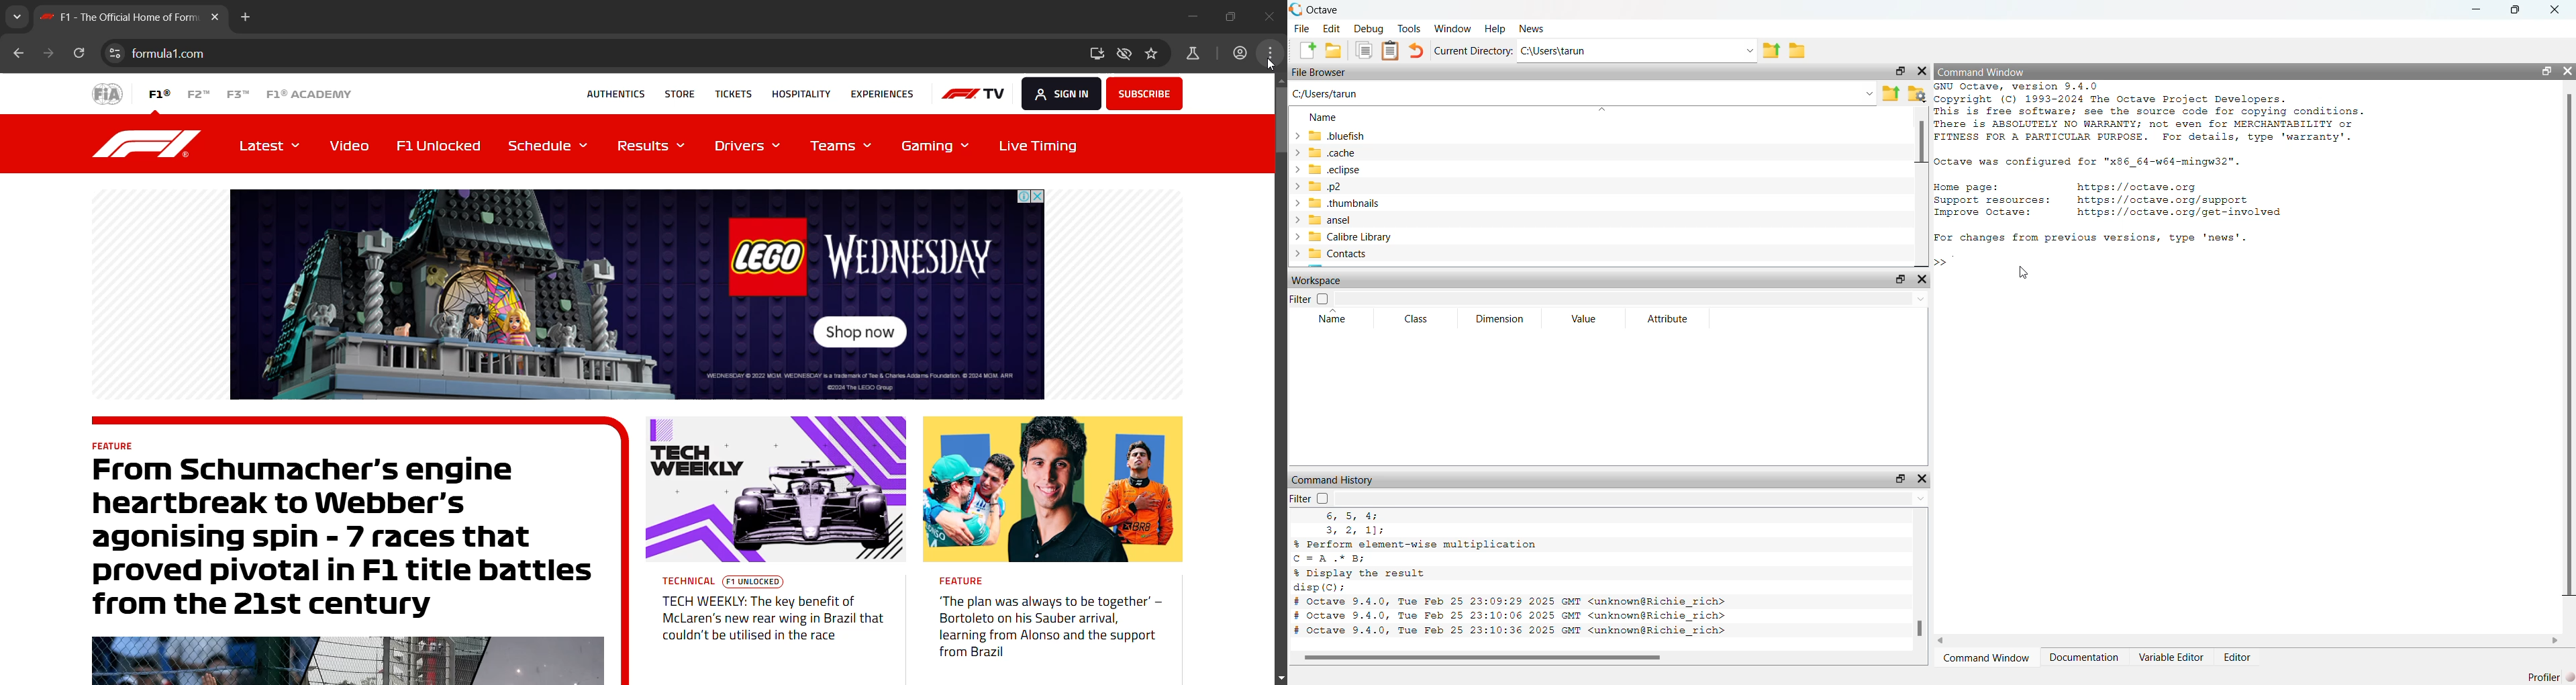 The width and height of the screenshot is (2576, 700). I want to click on C:/Users/tarun, so click(1583, 95).